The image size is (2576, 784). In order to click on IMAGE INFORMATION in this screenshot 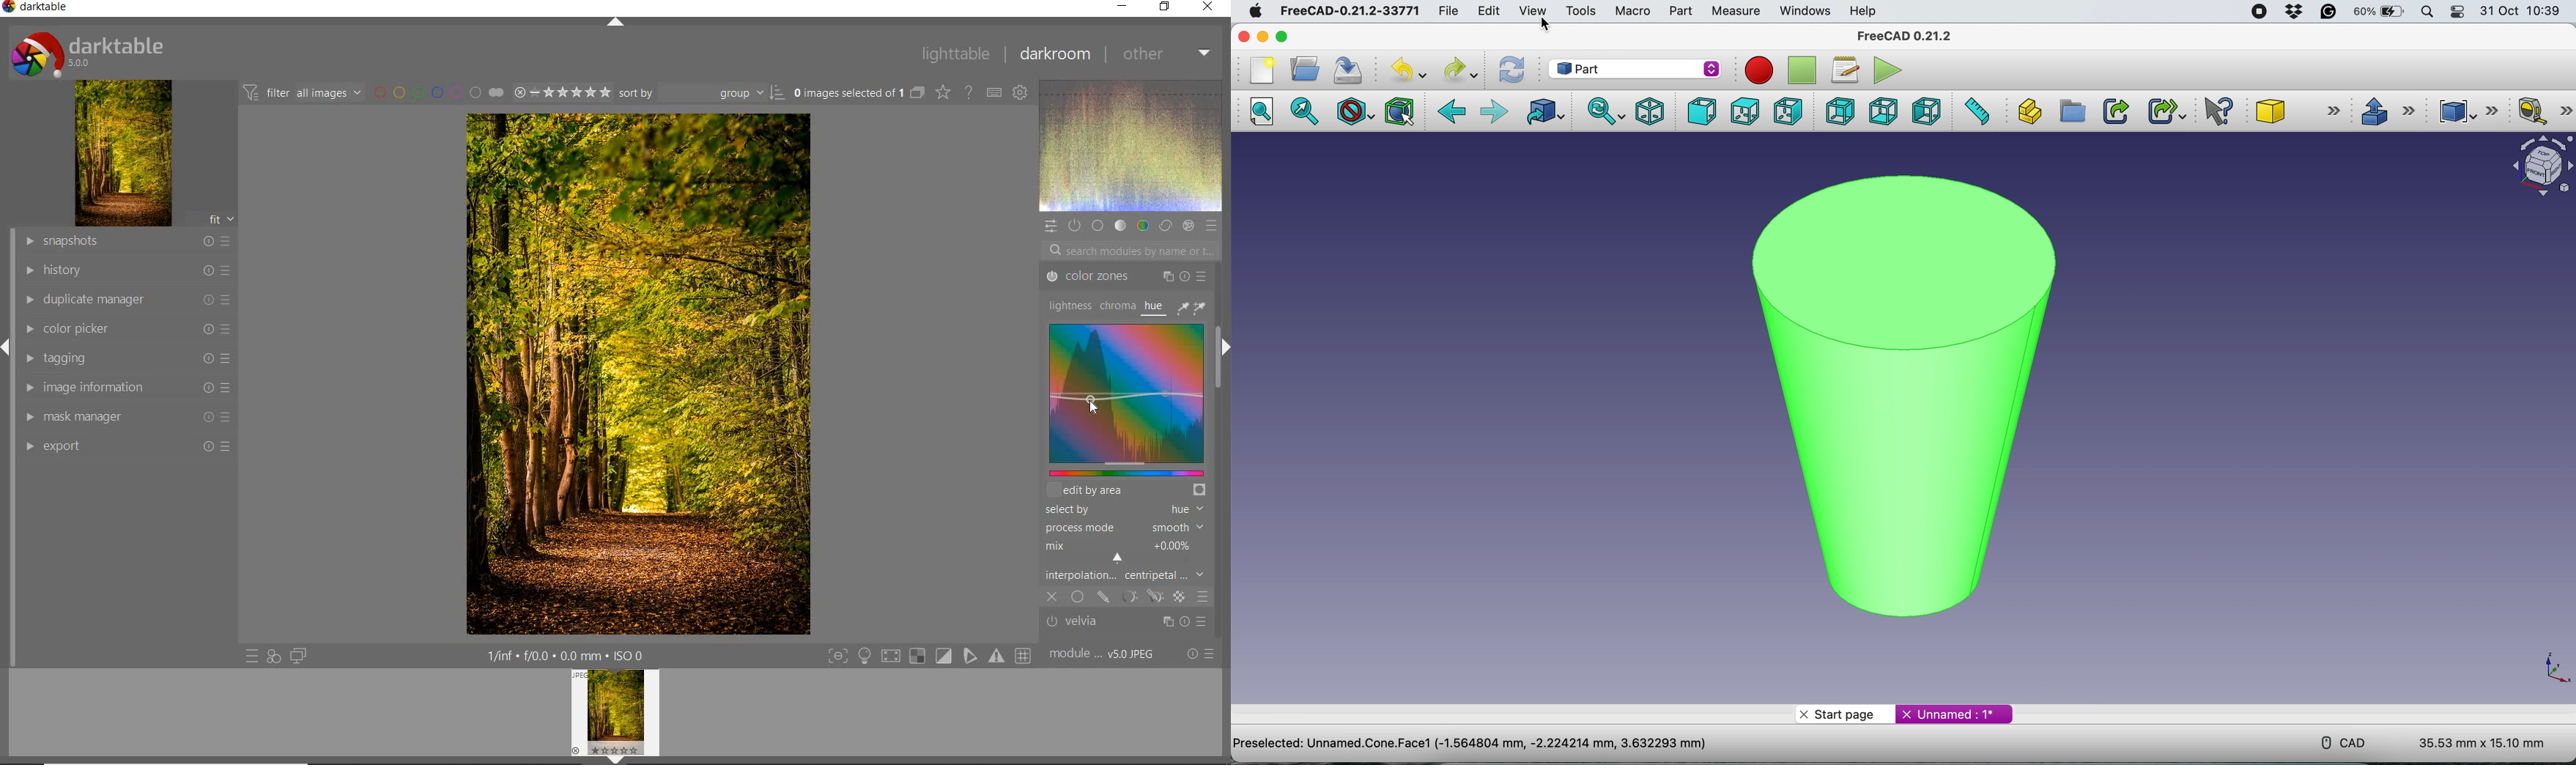, I will do `click(129, 389)`.